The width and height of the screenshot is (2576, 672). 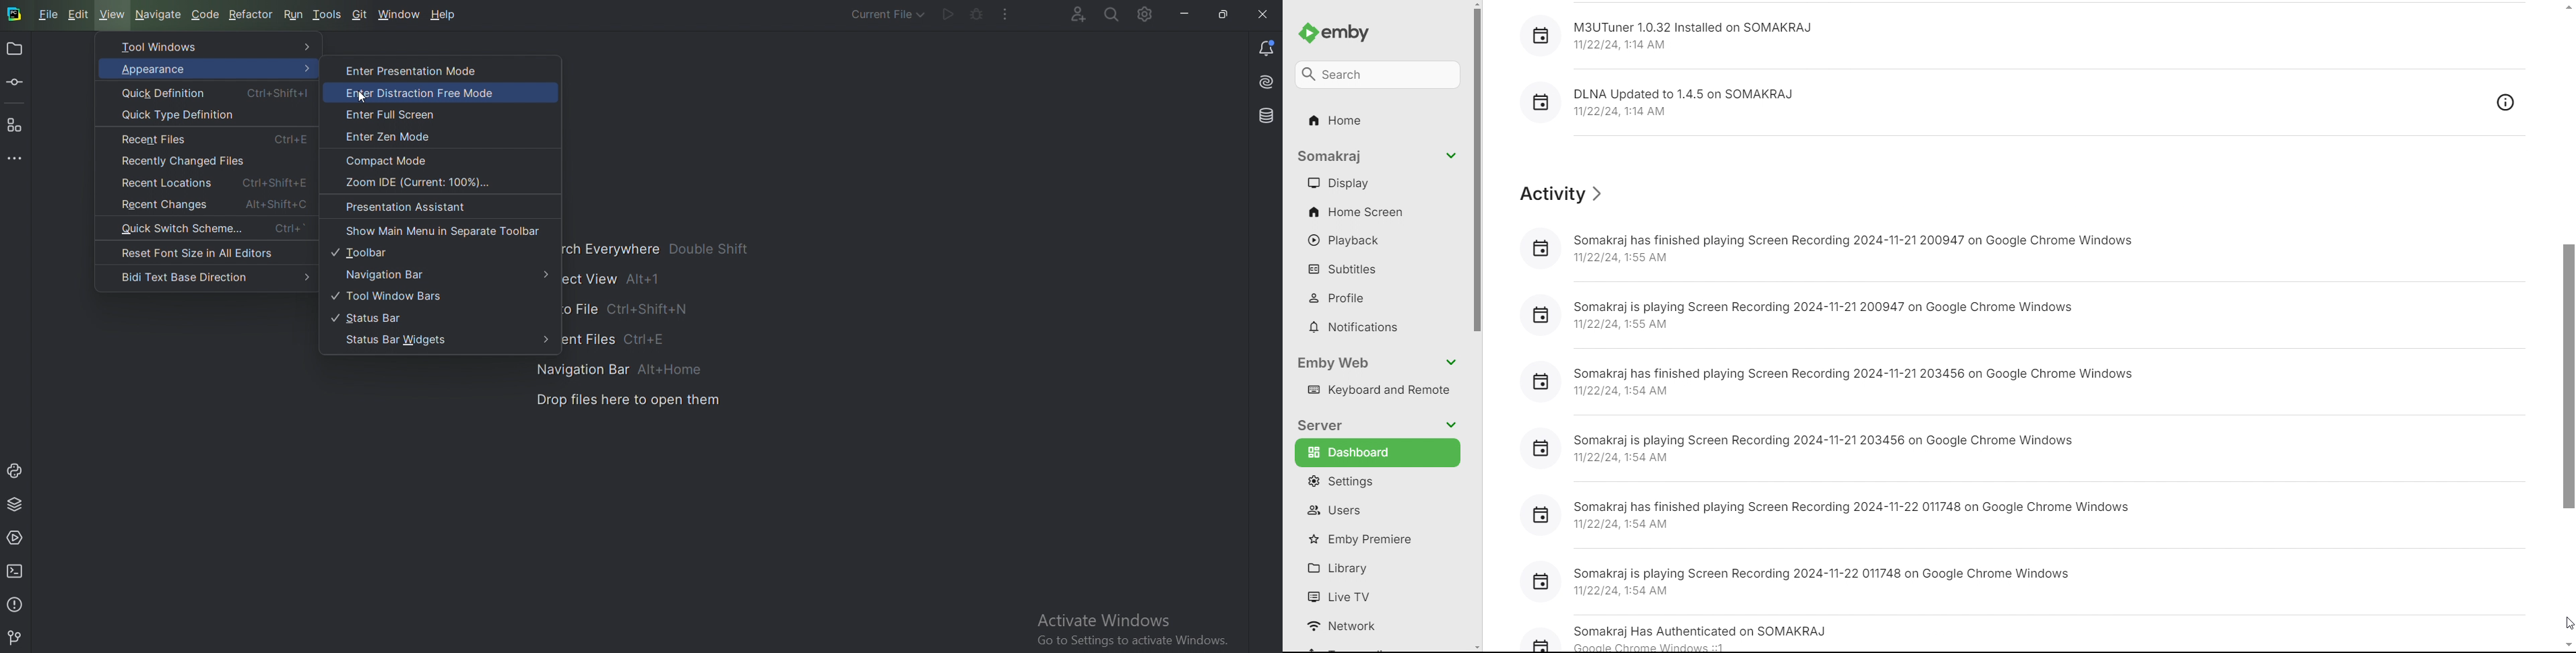 I want to click on more tool windows, so click(x=17, y=159).